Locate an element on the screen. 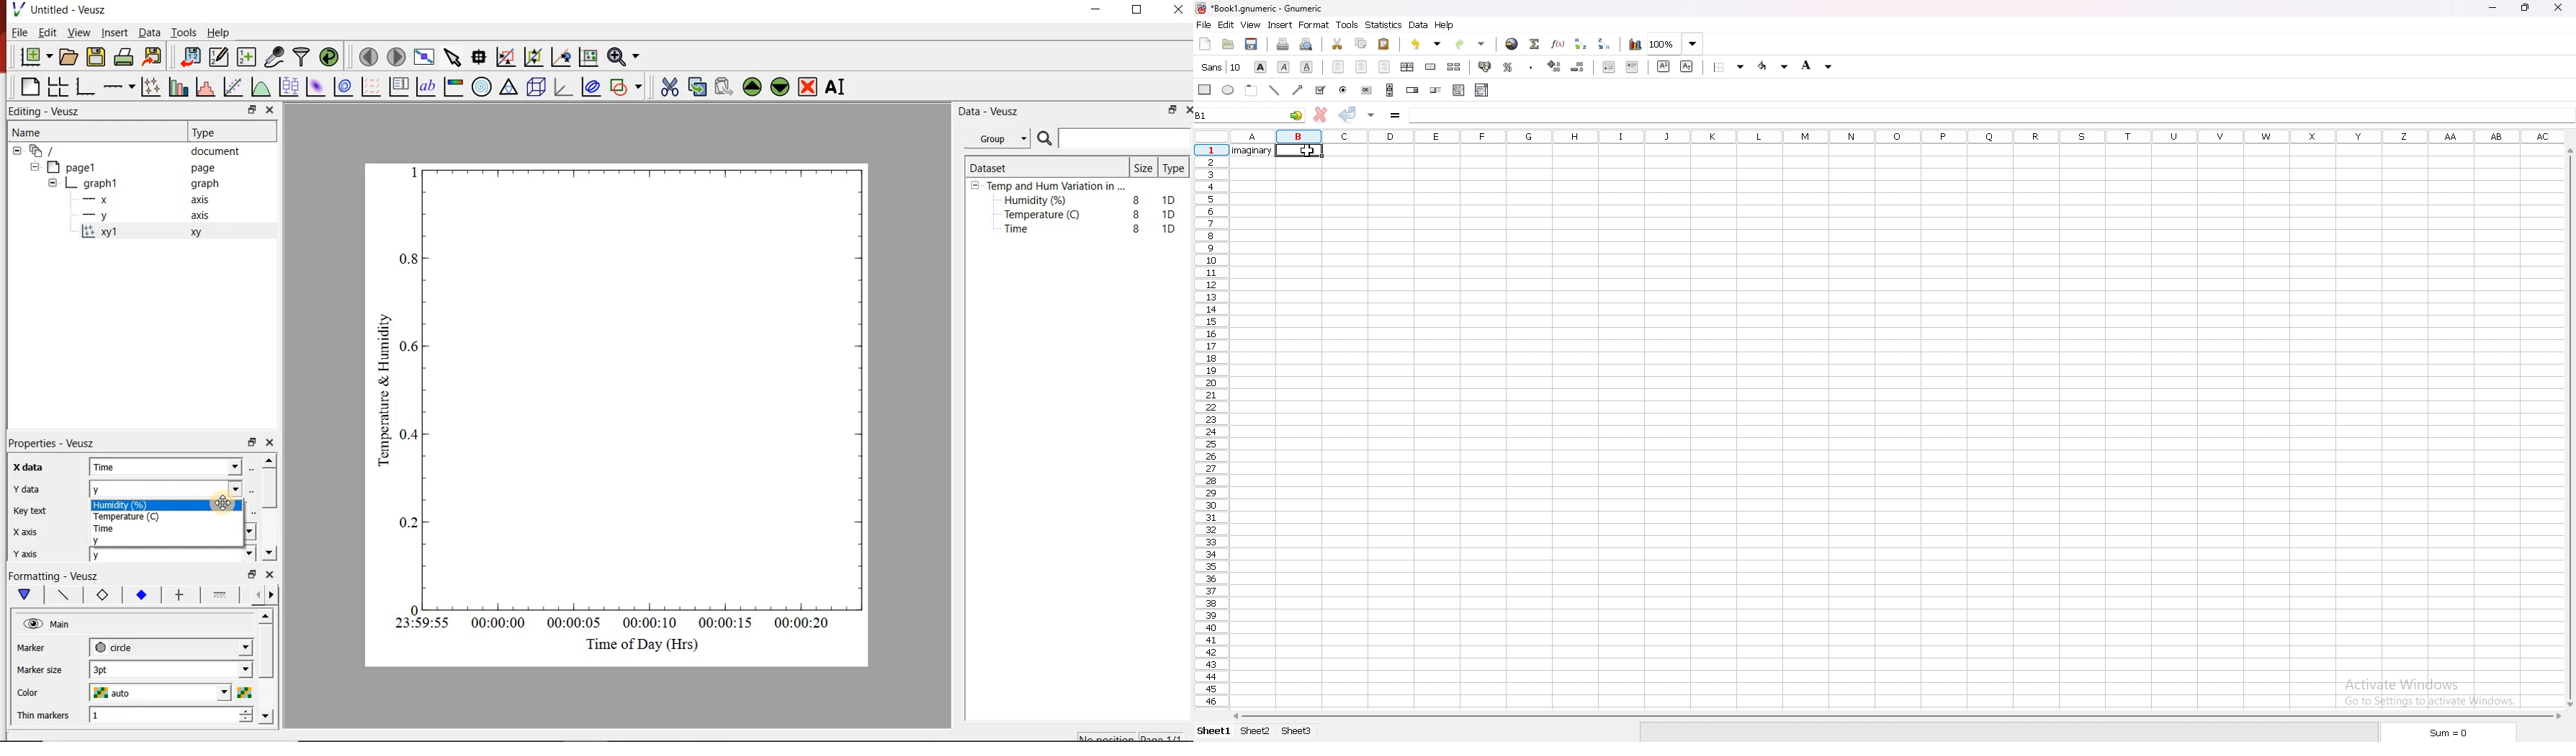  split merged cells is located at coordinates (1454, 66).